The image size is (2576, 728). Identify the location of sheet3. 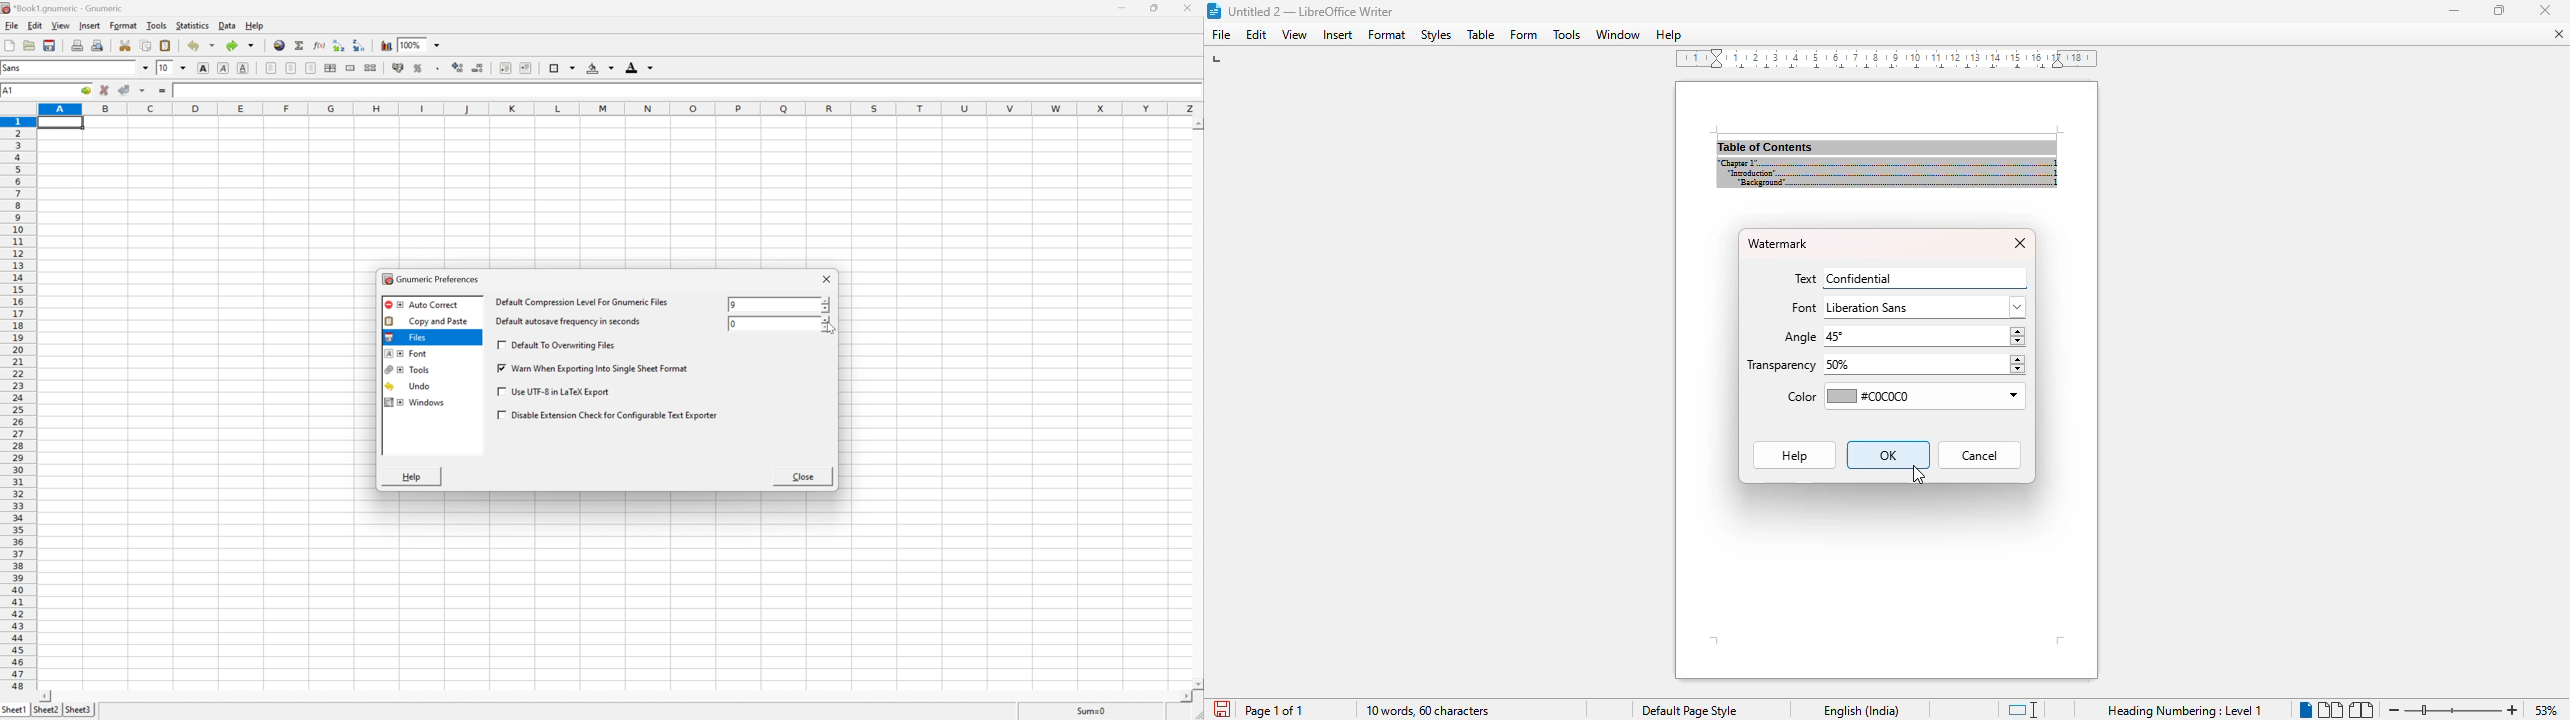
(78, 712).